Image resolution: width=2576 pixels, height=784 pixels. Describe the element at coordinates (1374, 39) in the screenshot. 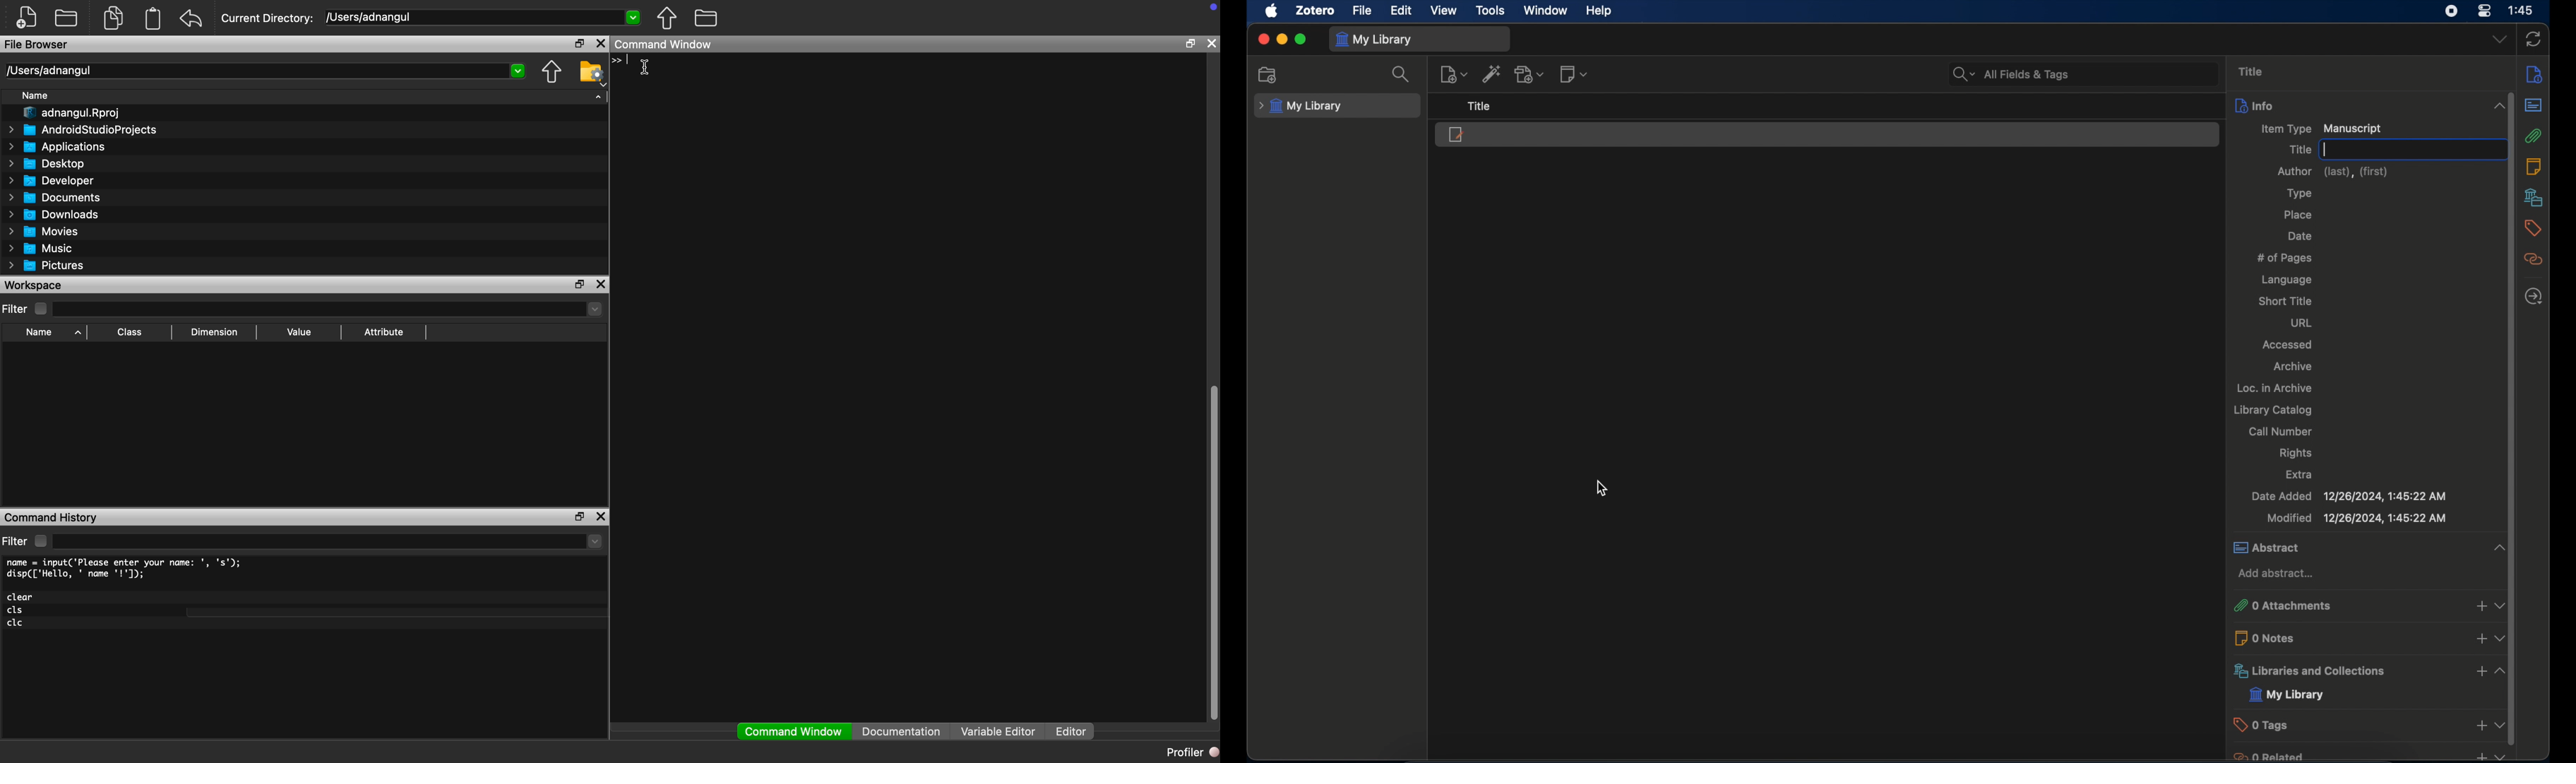

I see `my library` at that location.